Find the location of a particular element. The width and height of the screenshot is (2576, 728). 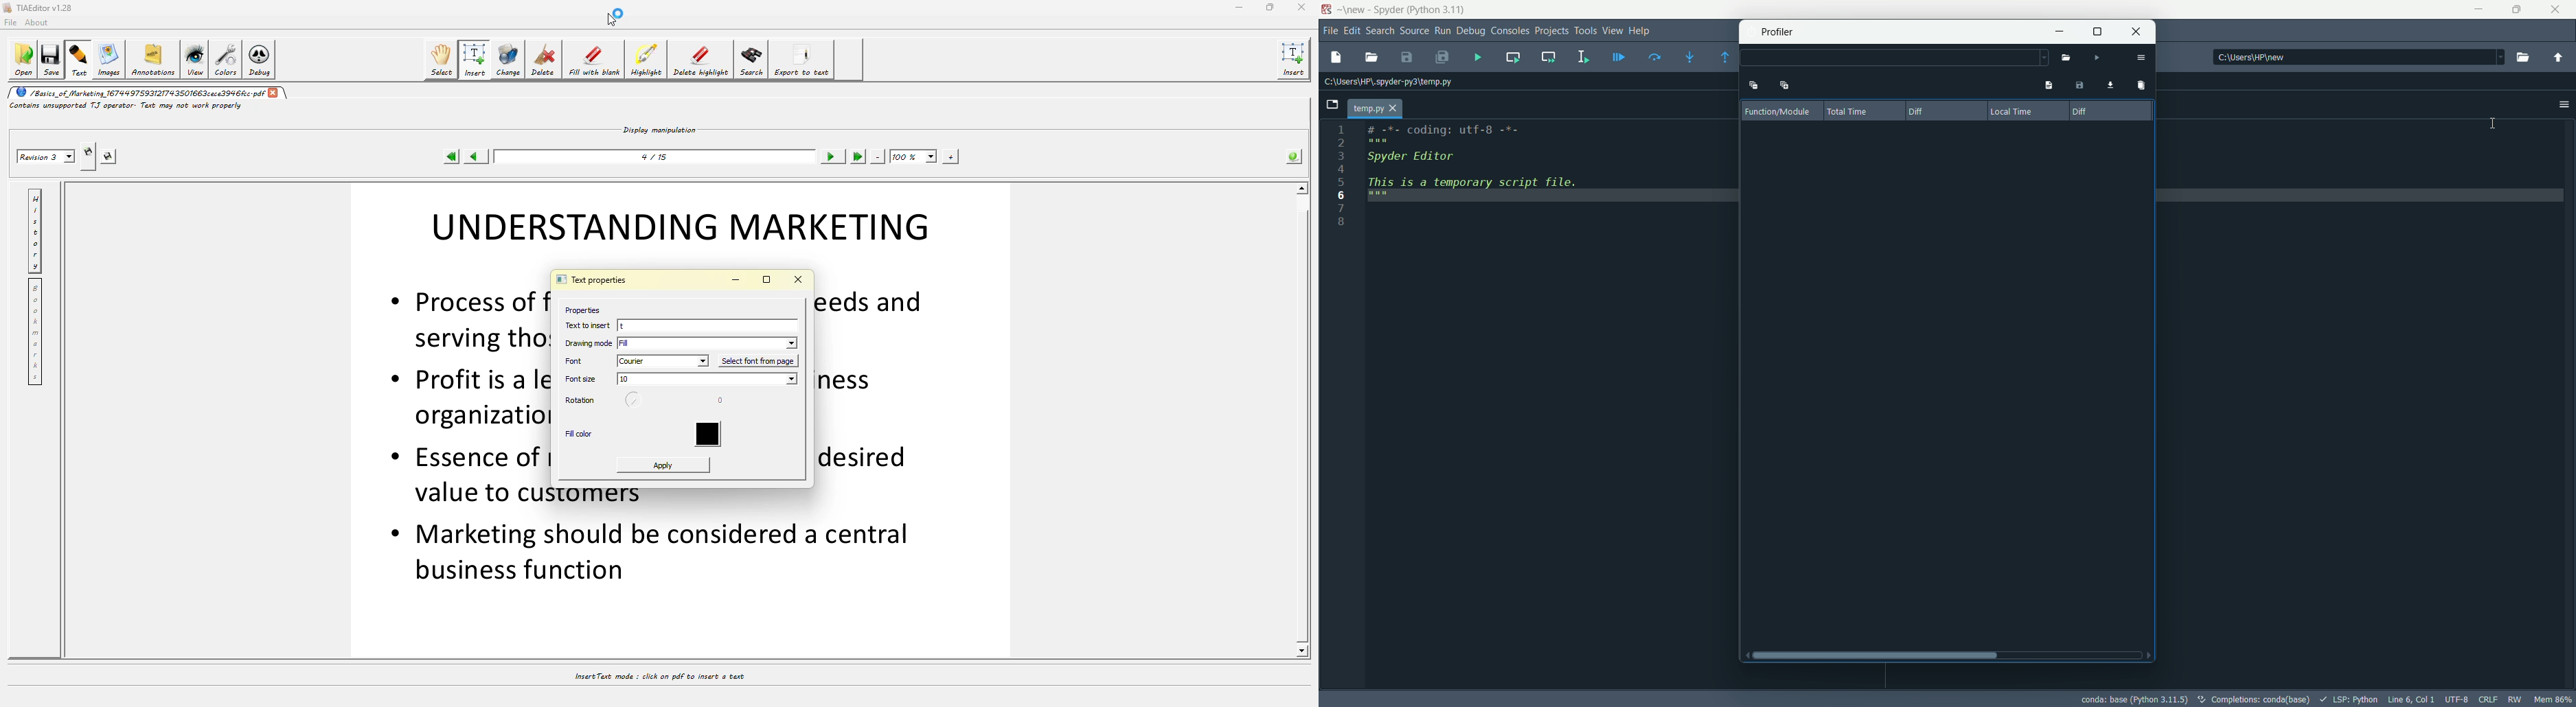

4 is located at coordinates (1340, 168).